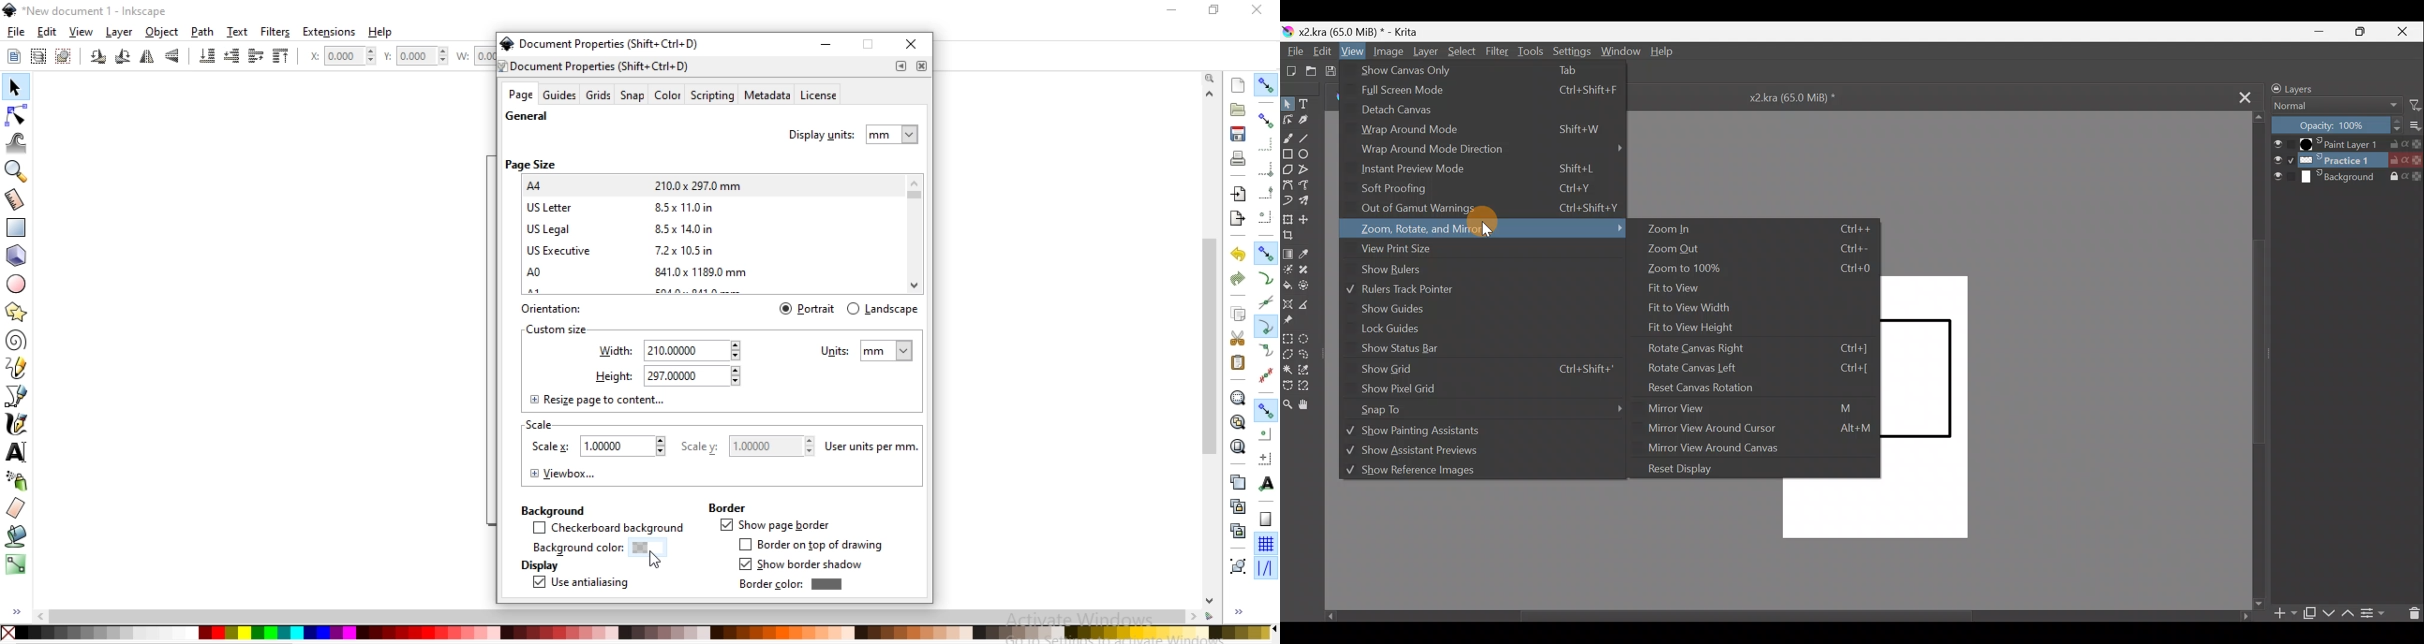 The width and height of the screenshot is (2436, 644). Describe the element at coordinates (1488, 230) in the screenshot. I see `Zoom, rotate and mirror` at that location.